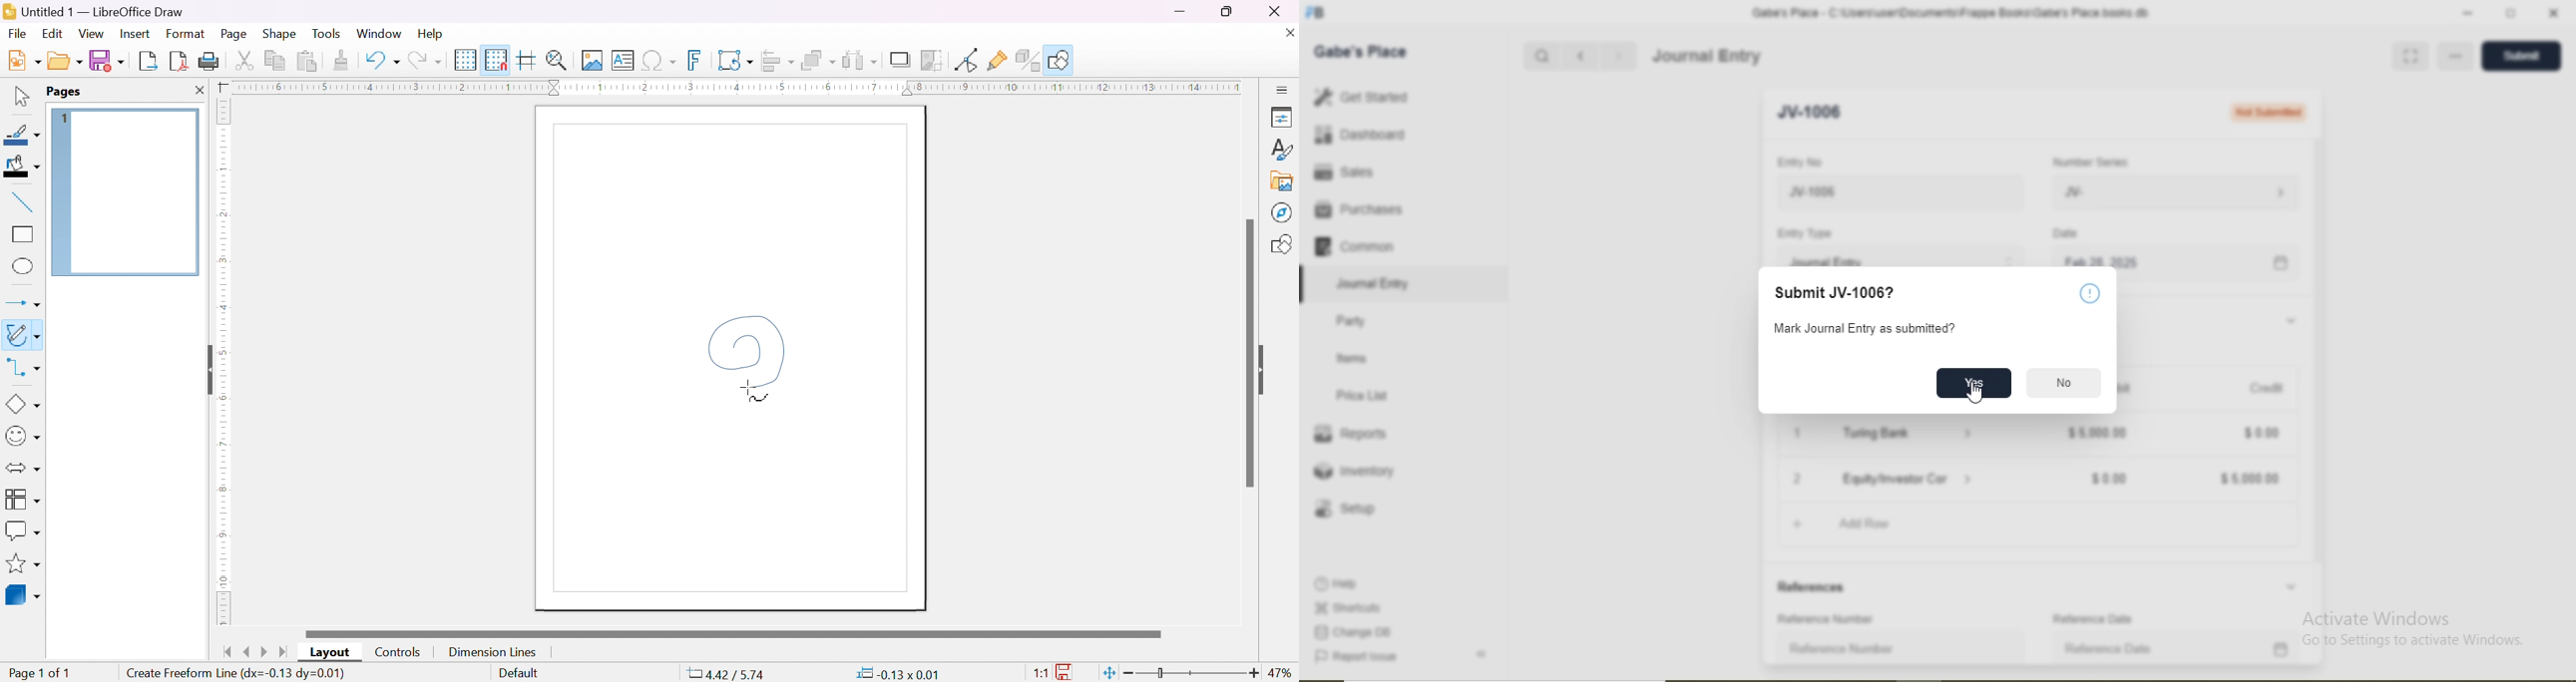 The height and width of the screenshot is (700, 2576). I want to click on gallery, so click(1282, 181).